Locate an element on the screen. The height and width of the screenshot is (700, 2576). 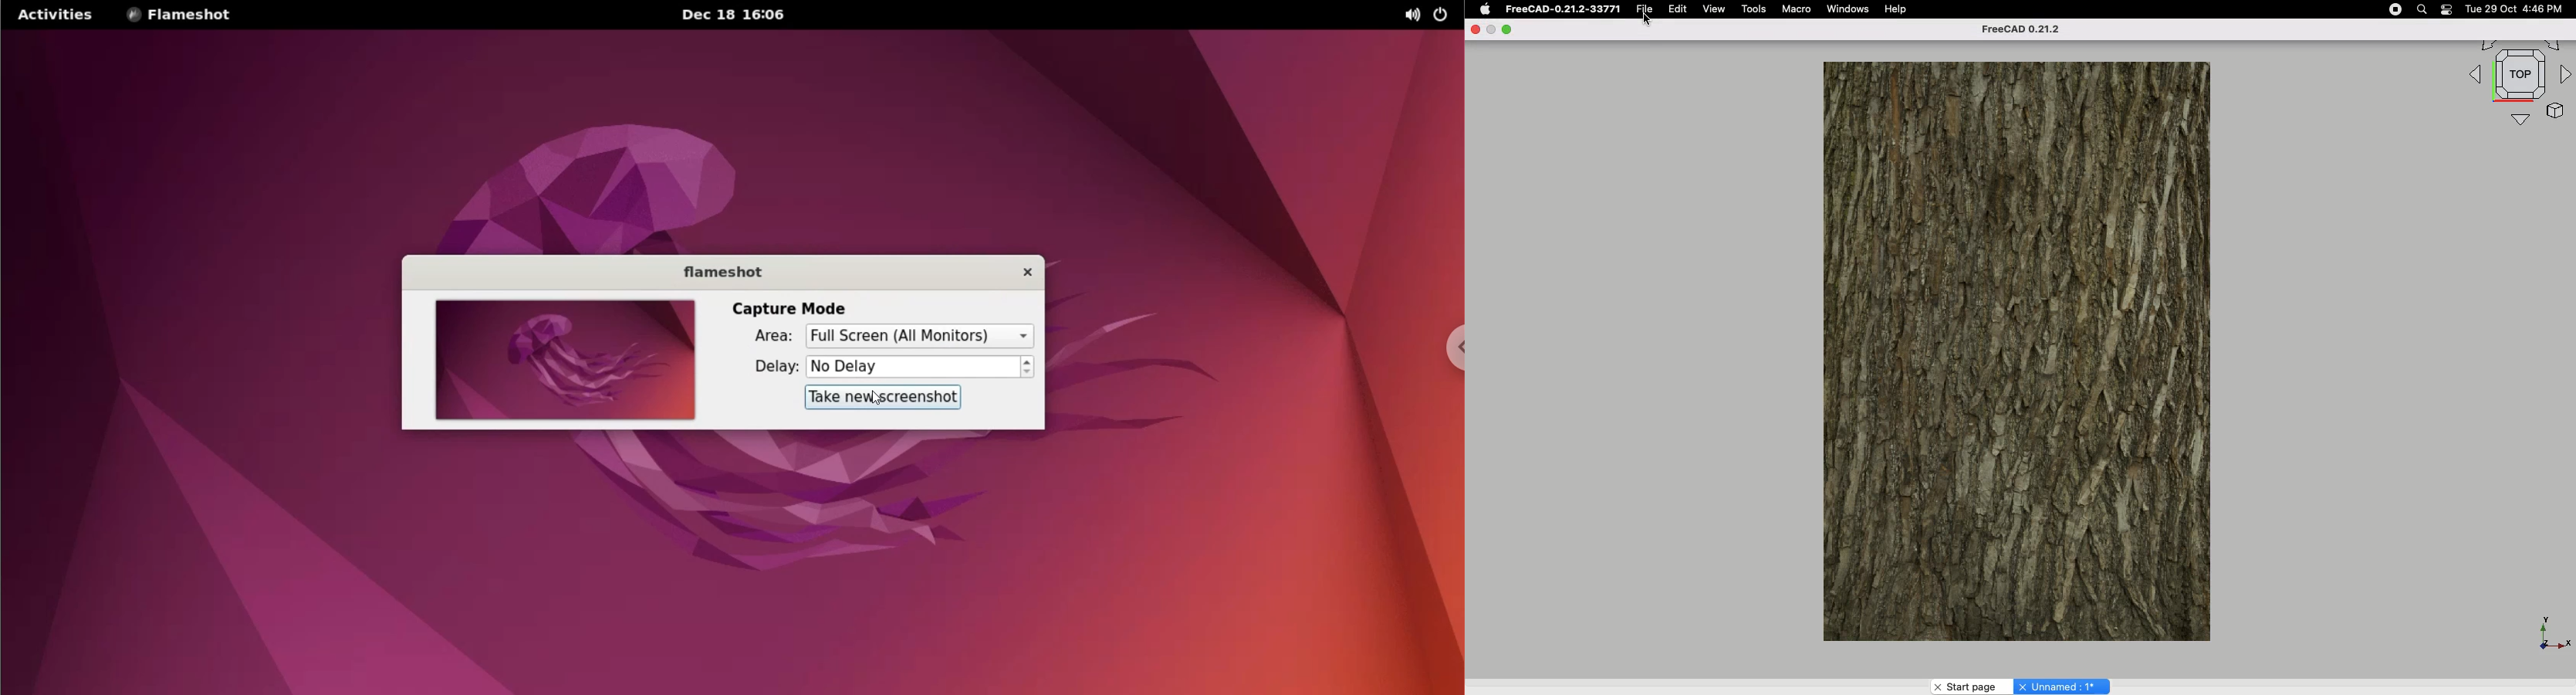
Object is located at coordinates (2017, 348).